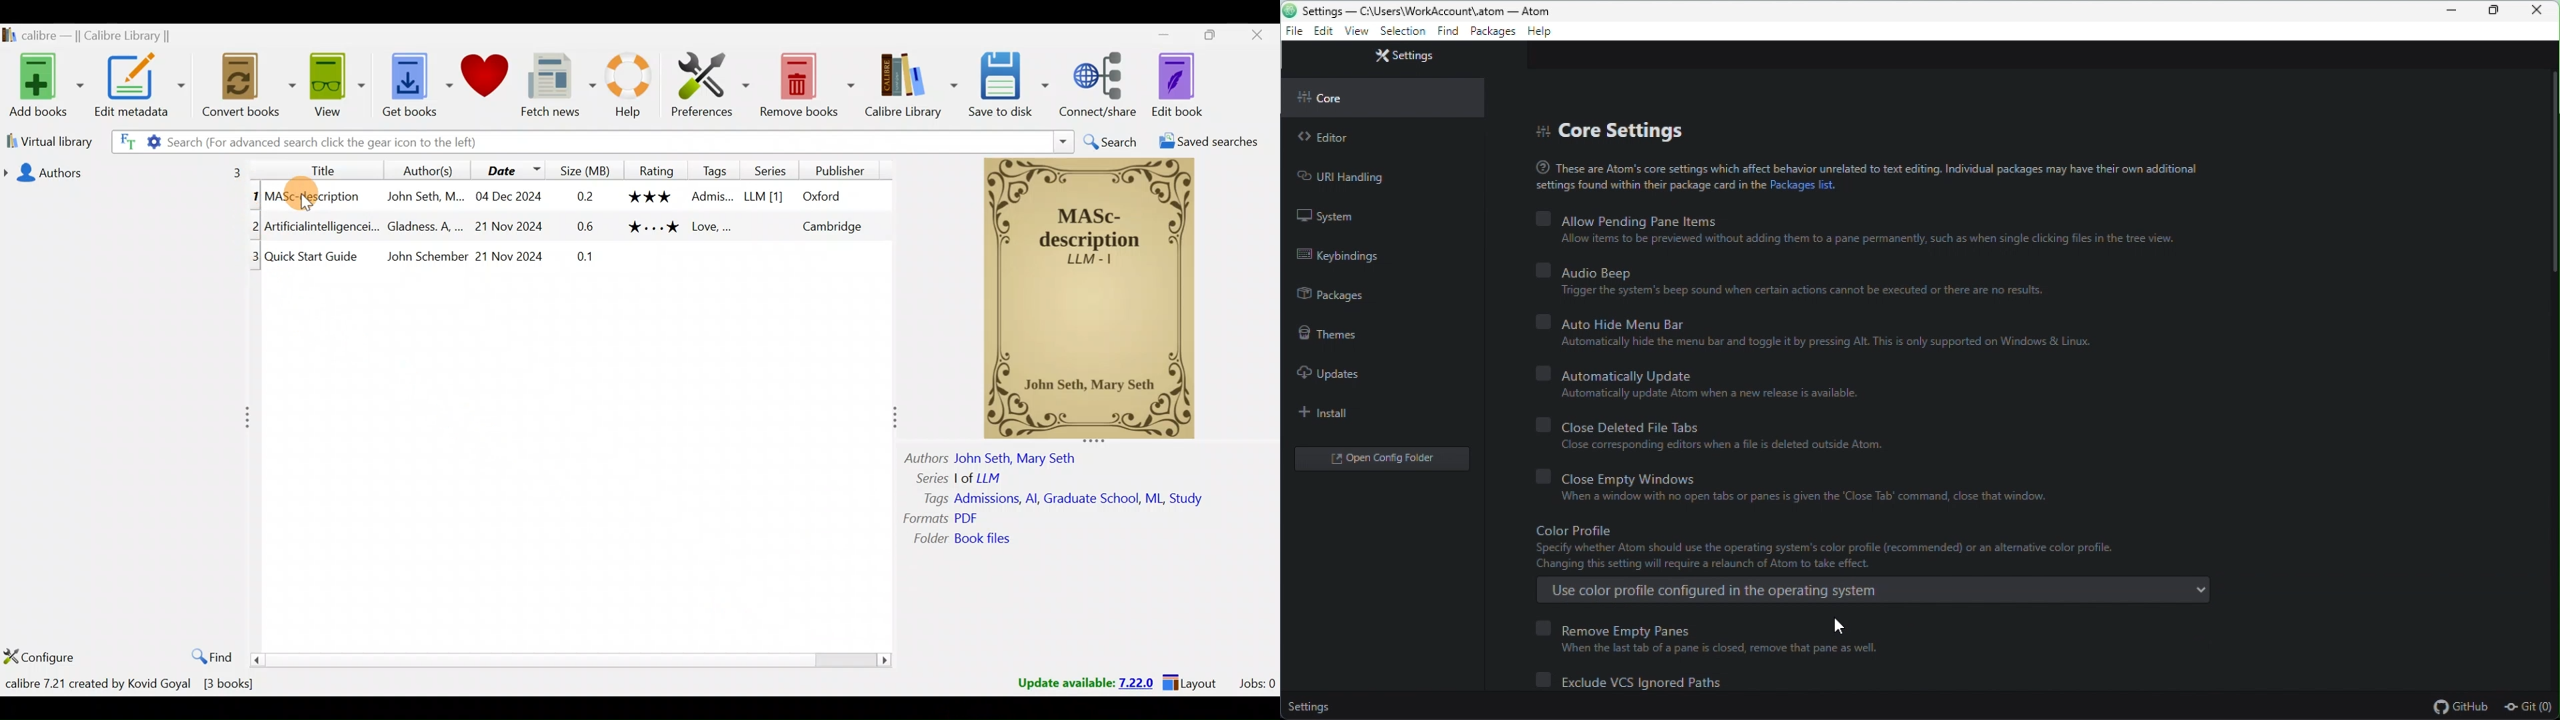 The height and width of the screenshot is (728, 2576). I want to click on file, so click(1292, 33).